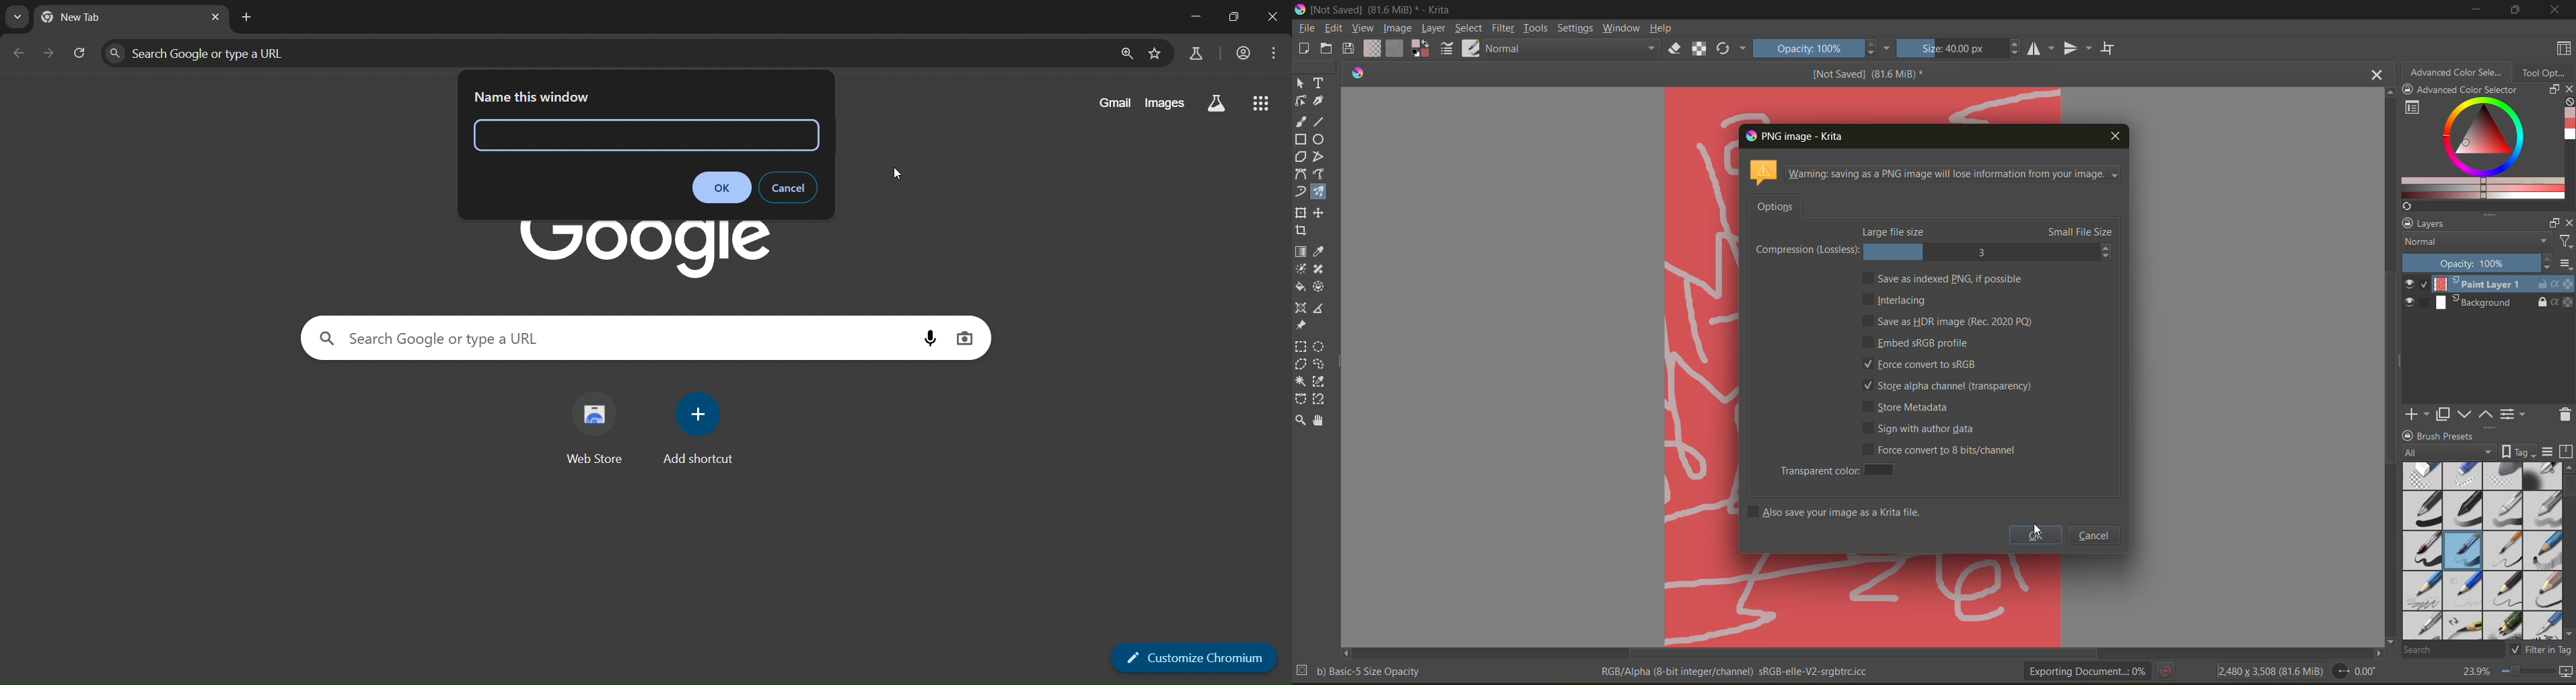 This screenshot has width=2576, height=700. What do you see at coordinates (2568, 103) in the screenshot?
I see `clear all color history` at bounding box center [2568, 103].